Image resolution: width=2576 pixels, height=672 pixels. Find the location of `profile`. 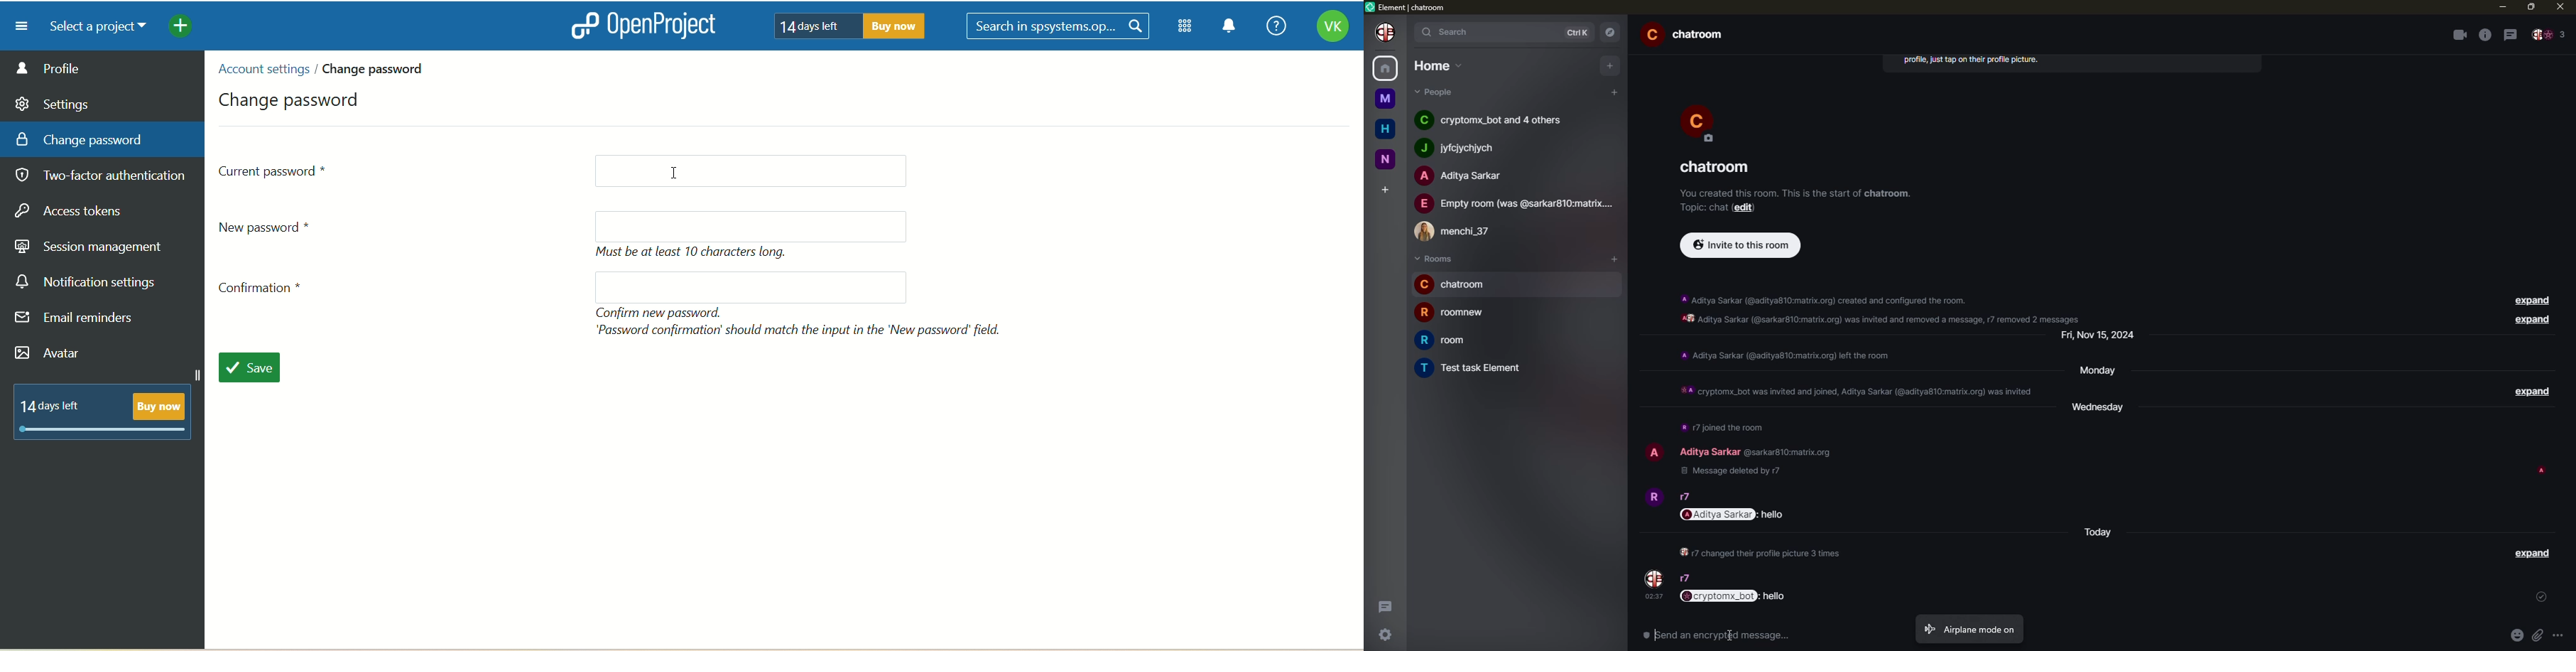

profile is located at coordinates (1652, 451).